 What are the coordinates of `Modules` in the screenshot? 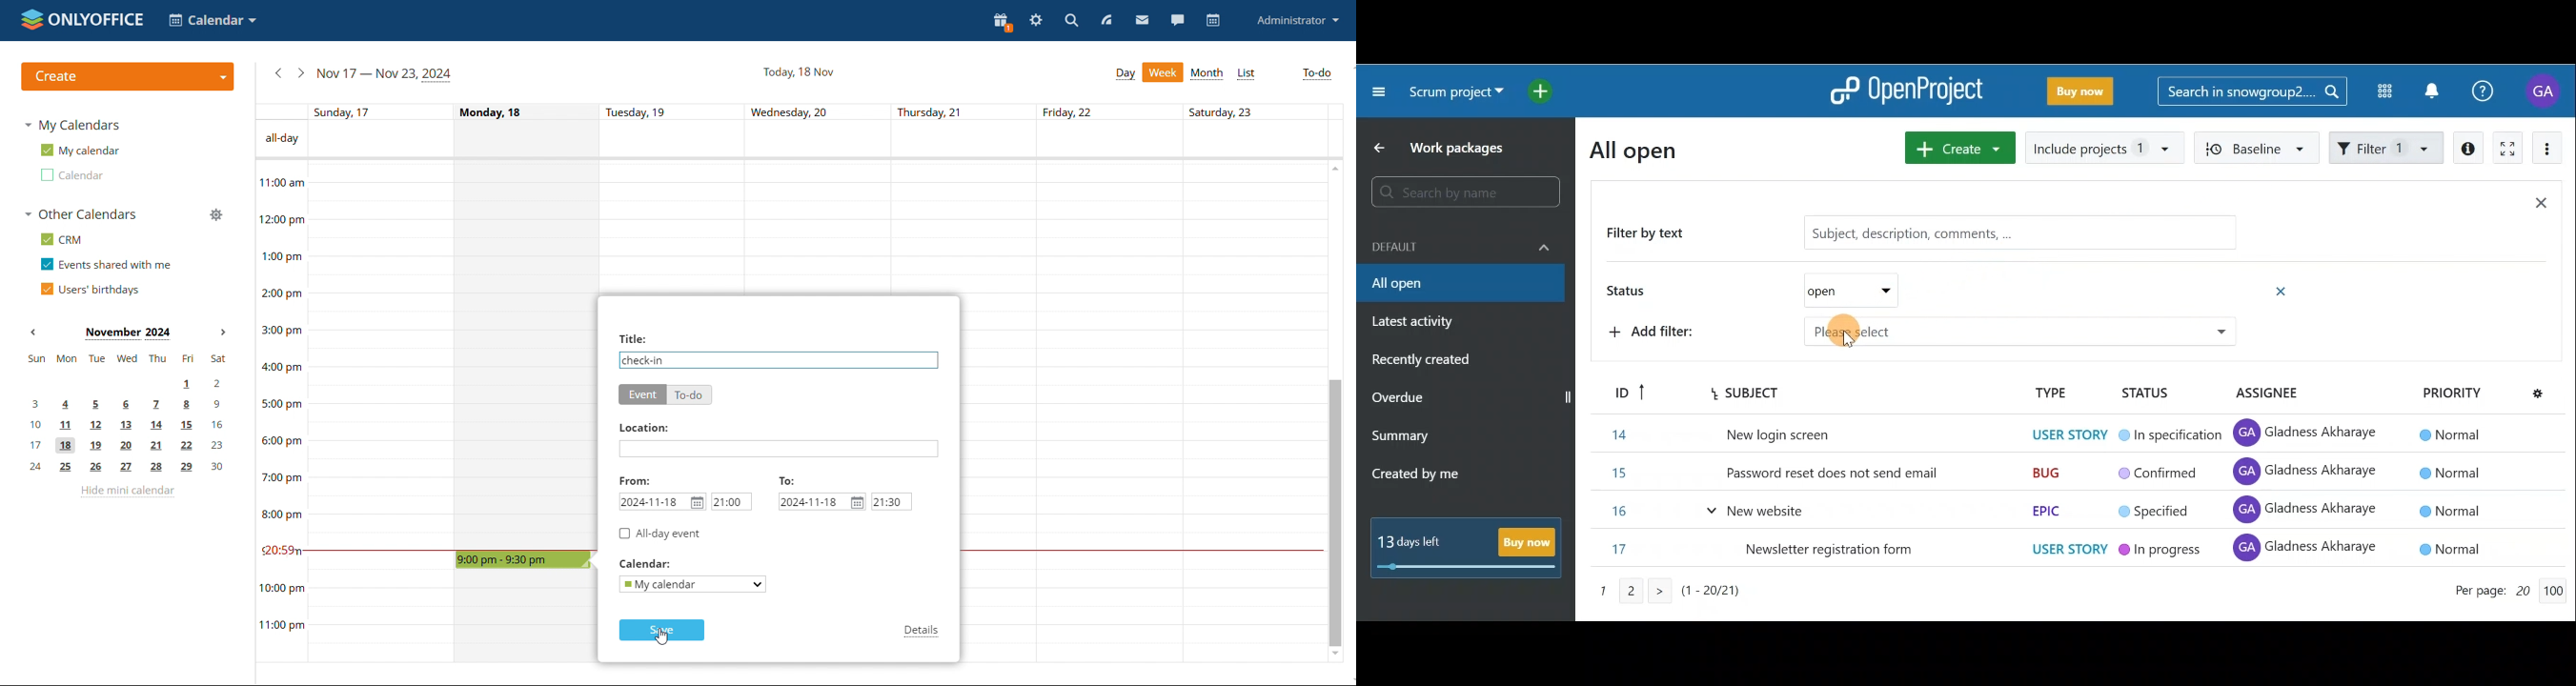 It's located at (2379, 91).